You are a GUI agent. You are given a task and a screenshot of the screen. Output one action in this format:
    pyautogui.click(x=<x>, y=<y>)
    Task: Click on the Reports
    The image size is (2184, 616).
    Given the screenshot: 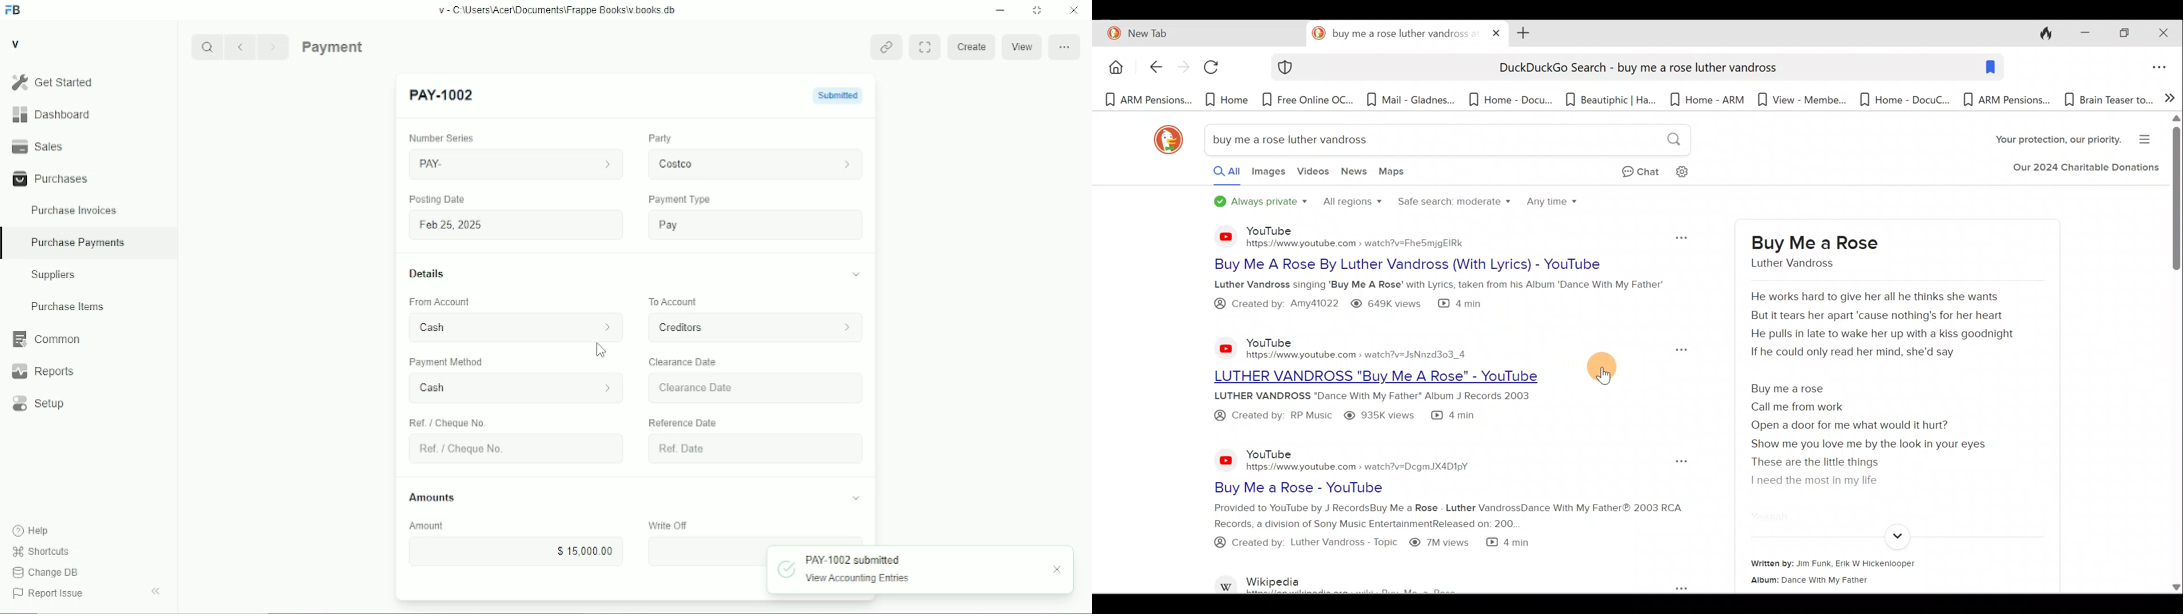 What is the action you would take?
    pyautogui.click(x=89, y=371)
    